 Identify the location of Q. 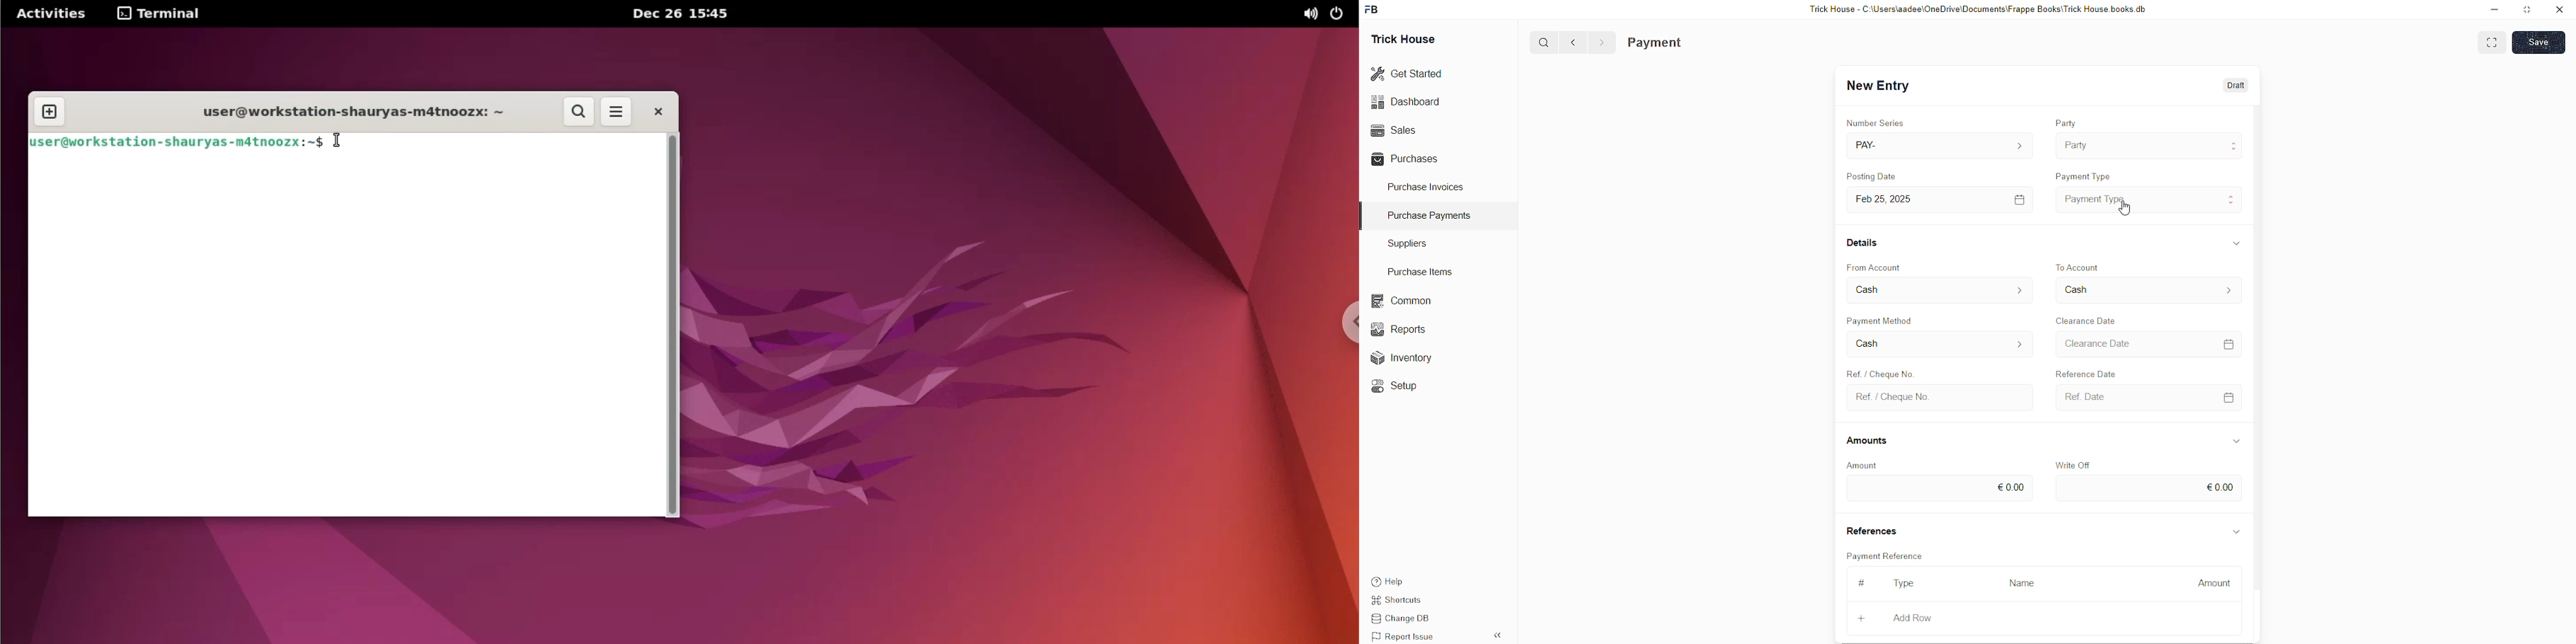
(1539, 41).